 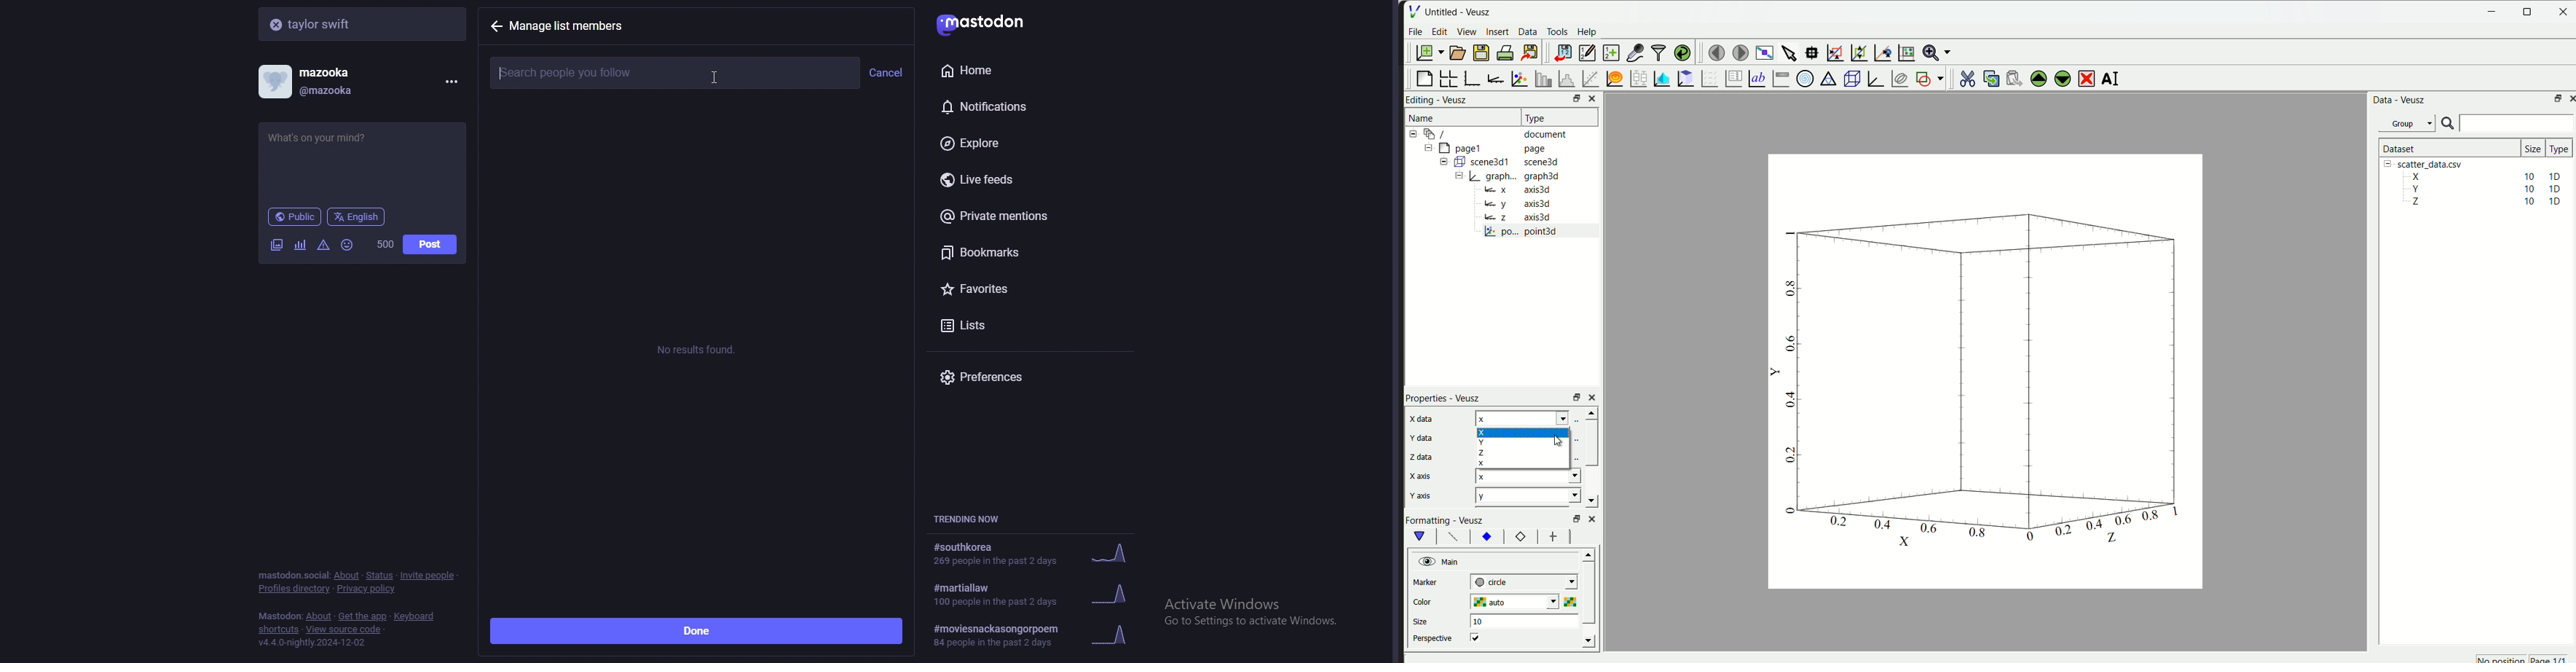 What do you see at coordinates (991, 22) in the screenshot?
I see `mastodon` at bounding box center [991, 22].